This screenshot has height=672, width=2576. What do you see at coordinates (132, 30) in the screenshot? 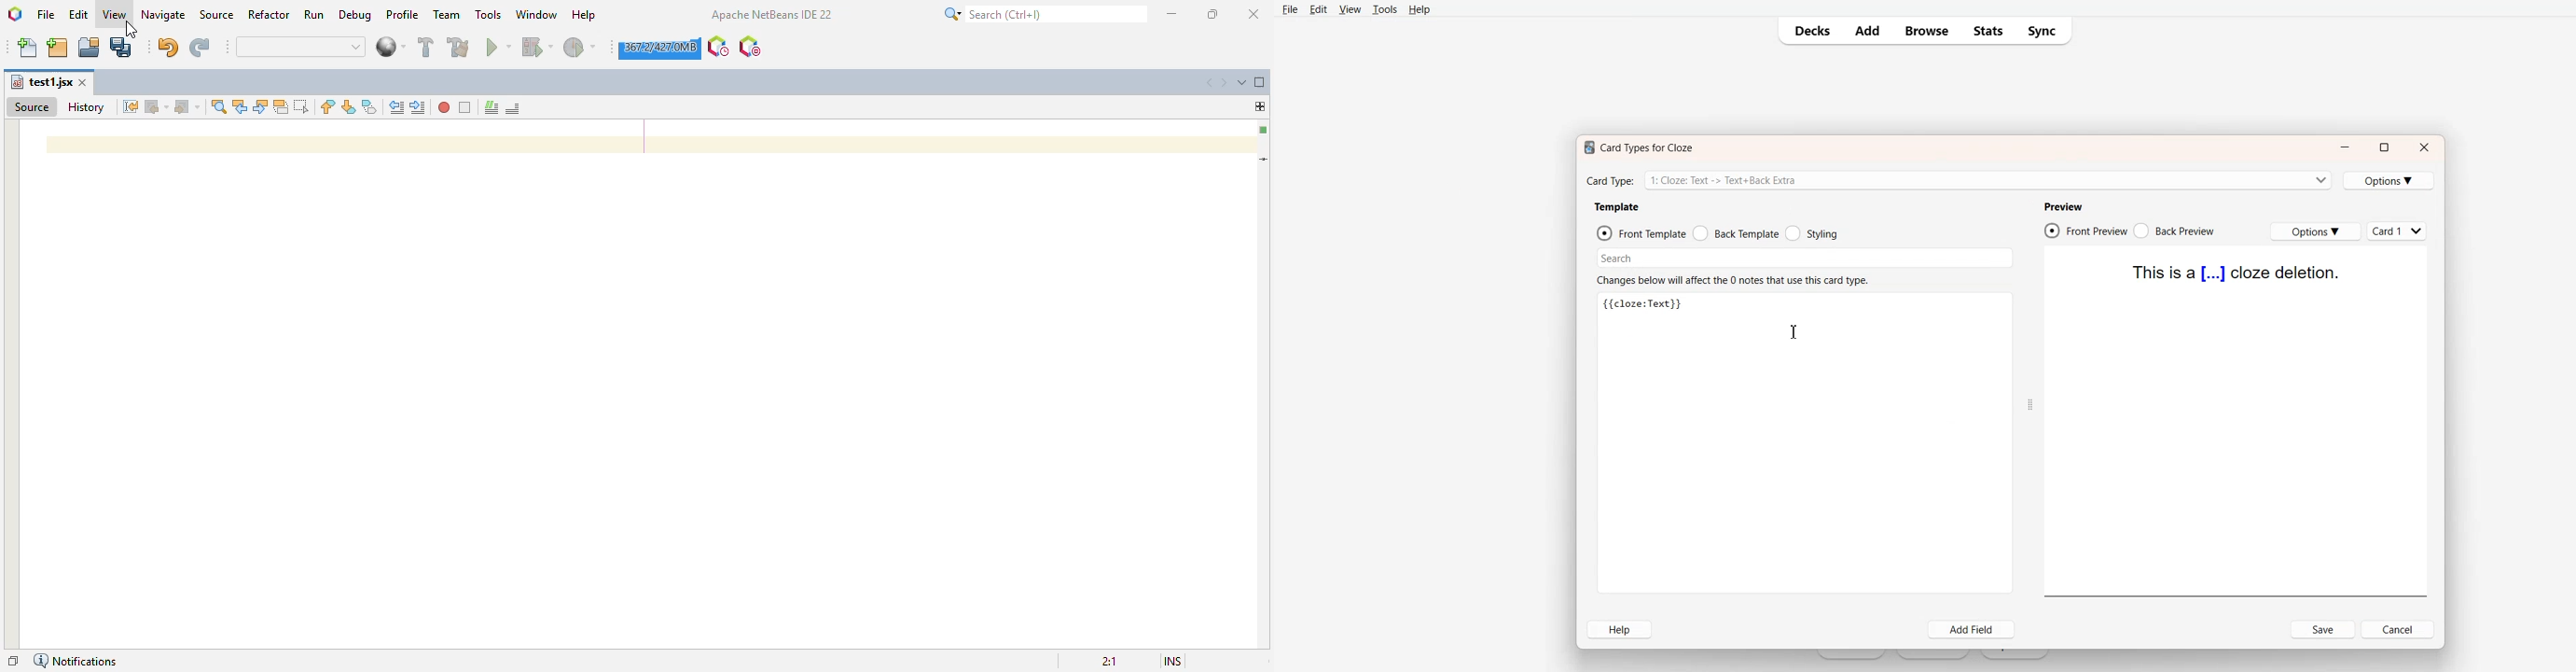
I see `cursor` at bounding box center [132, 30].